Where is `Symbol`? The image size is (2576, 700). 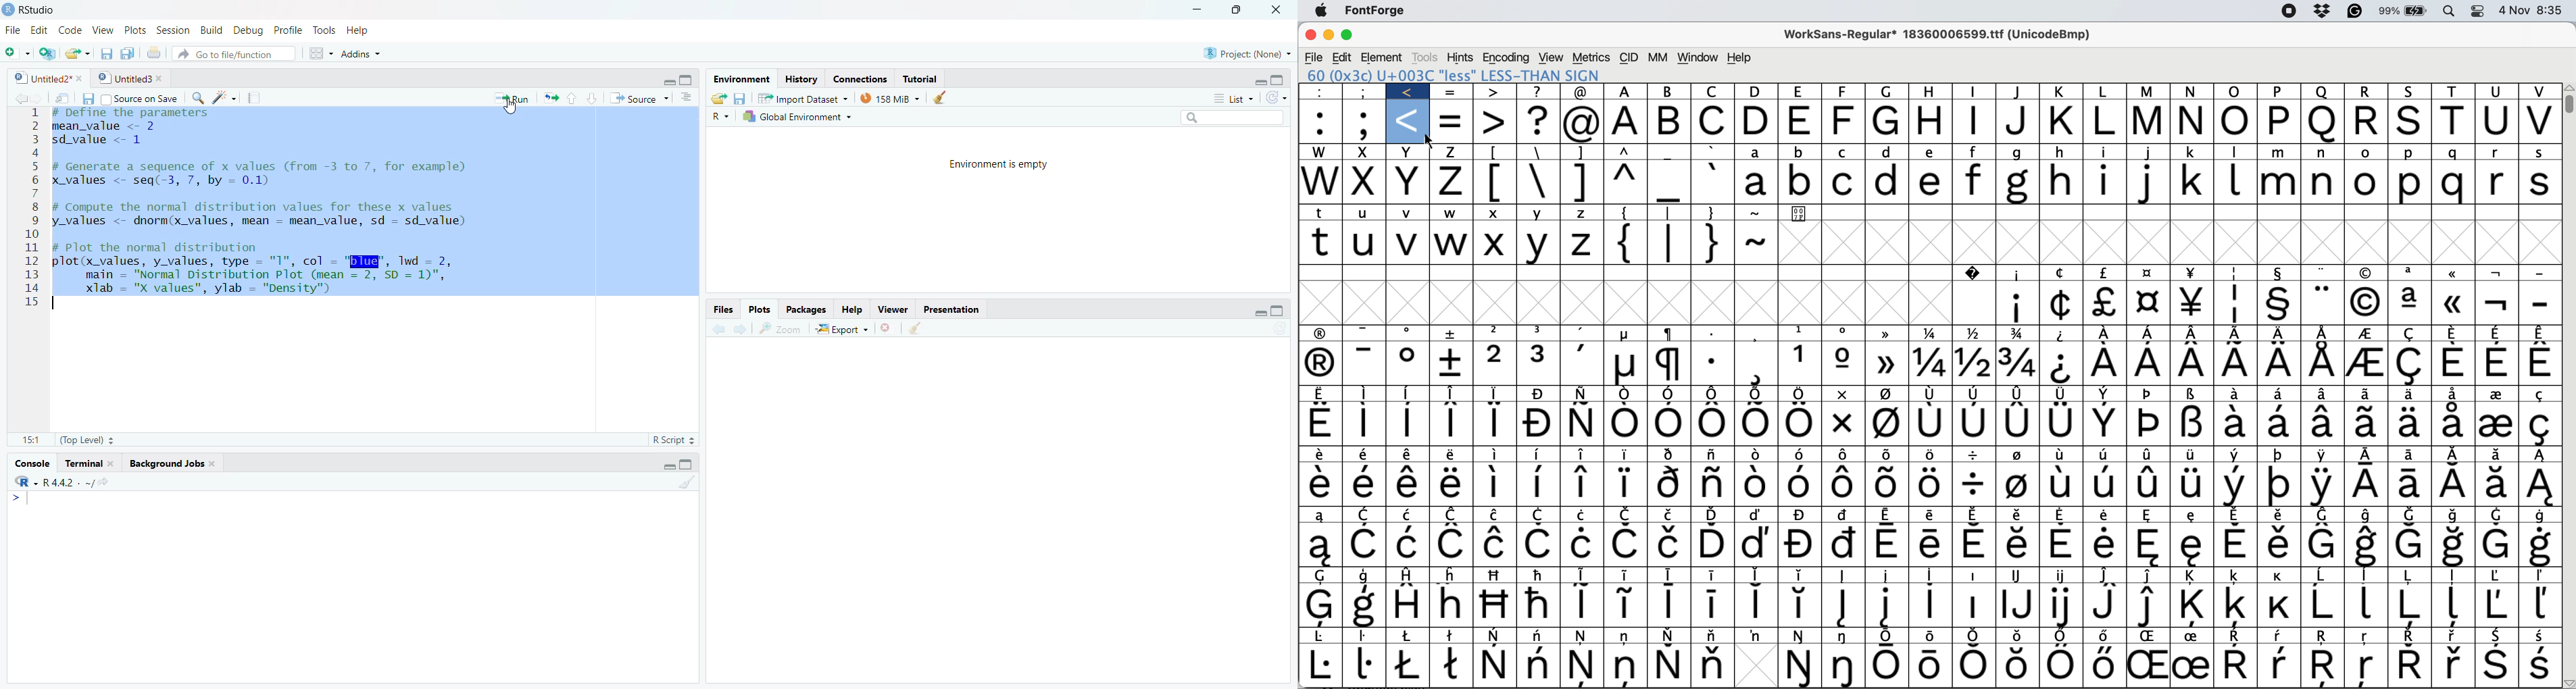 Symbol is located at coordinates (1972, 485).